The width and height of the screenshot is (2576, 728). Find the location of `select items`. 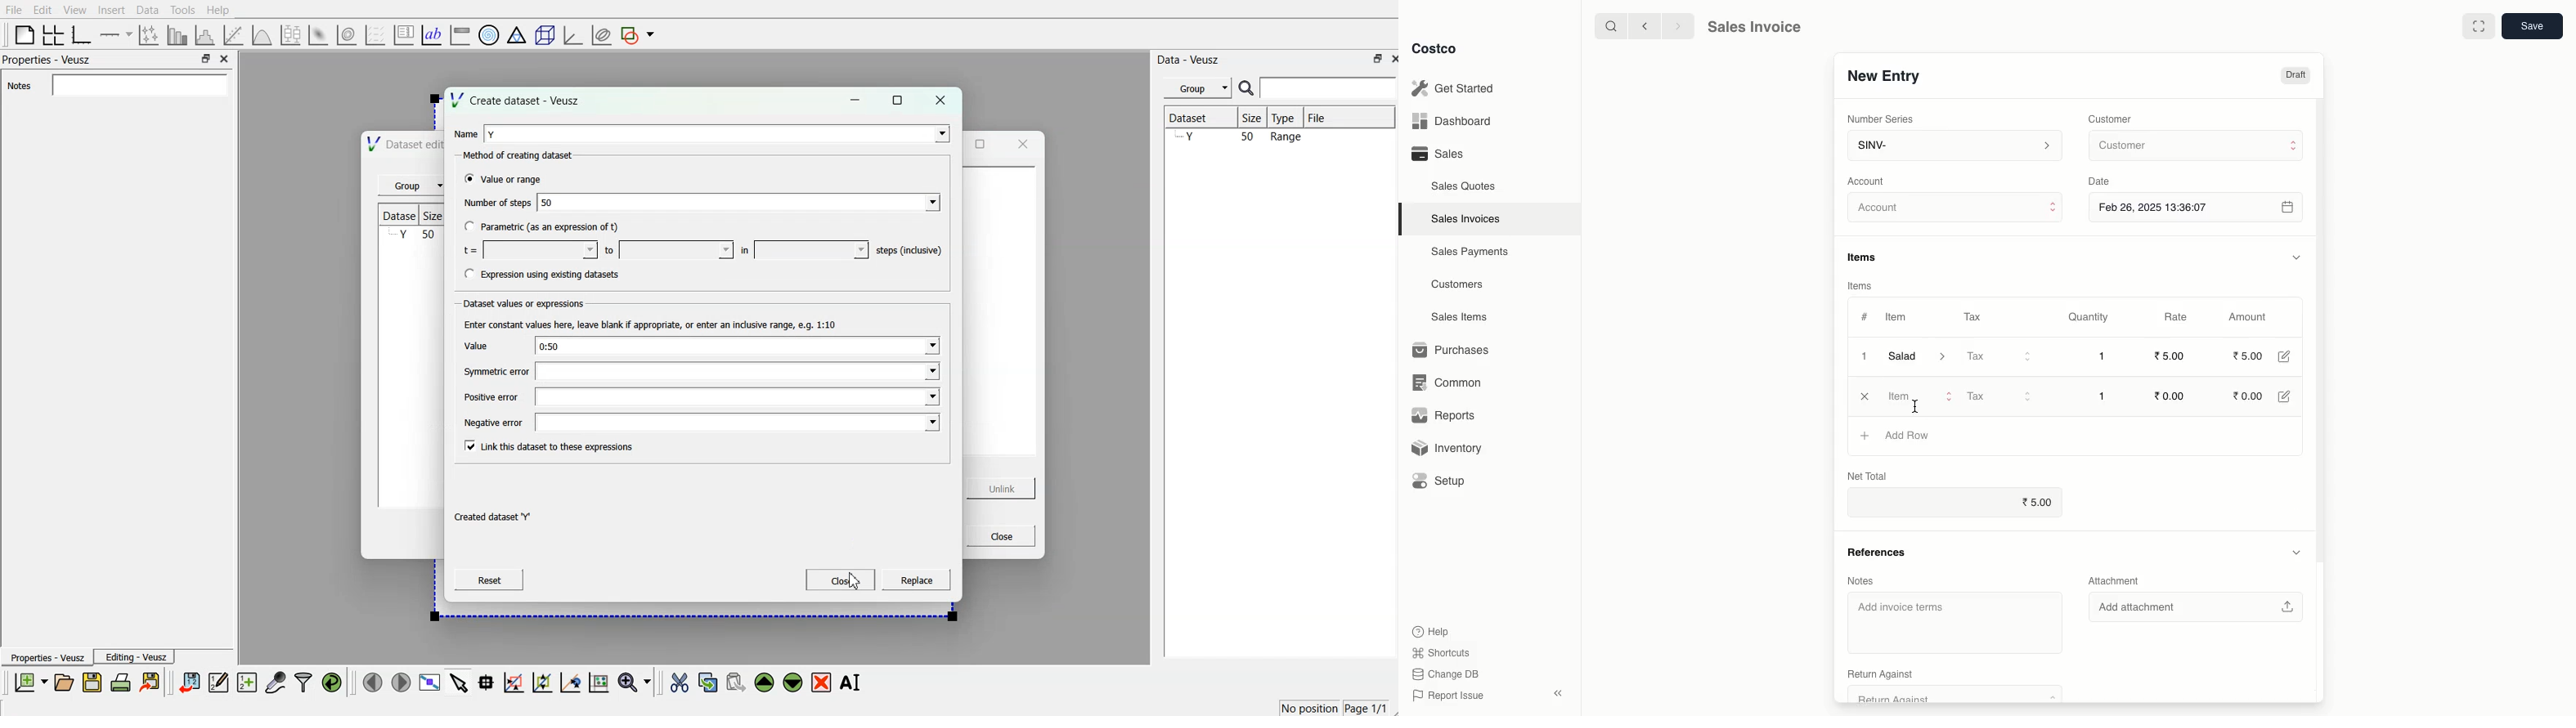

select items is located at coordinates (458, 684).